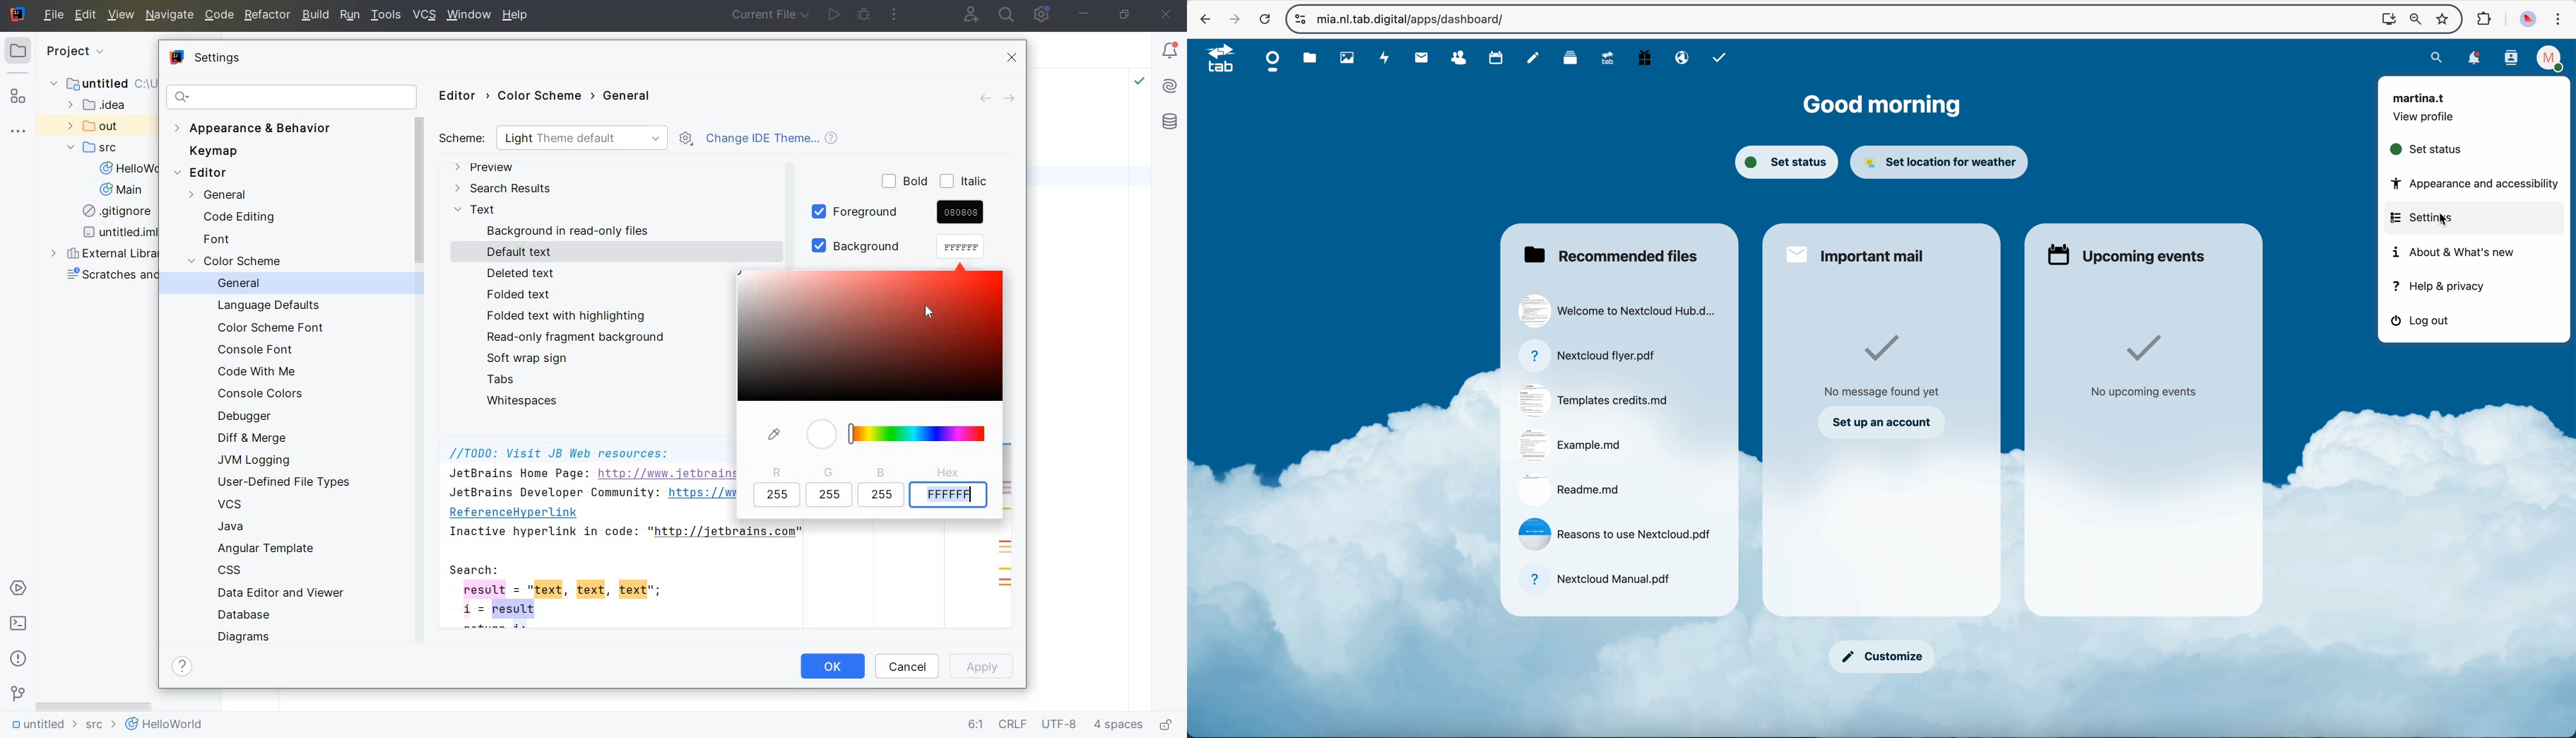 The width and height of the screenshot is (2576, 756). What do you see at coordinates (2560, 19) in the screenshot?
I see `customize and control Google Chrome` at bounding box center [2560, 19].